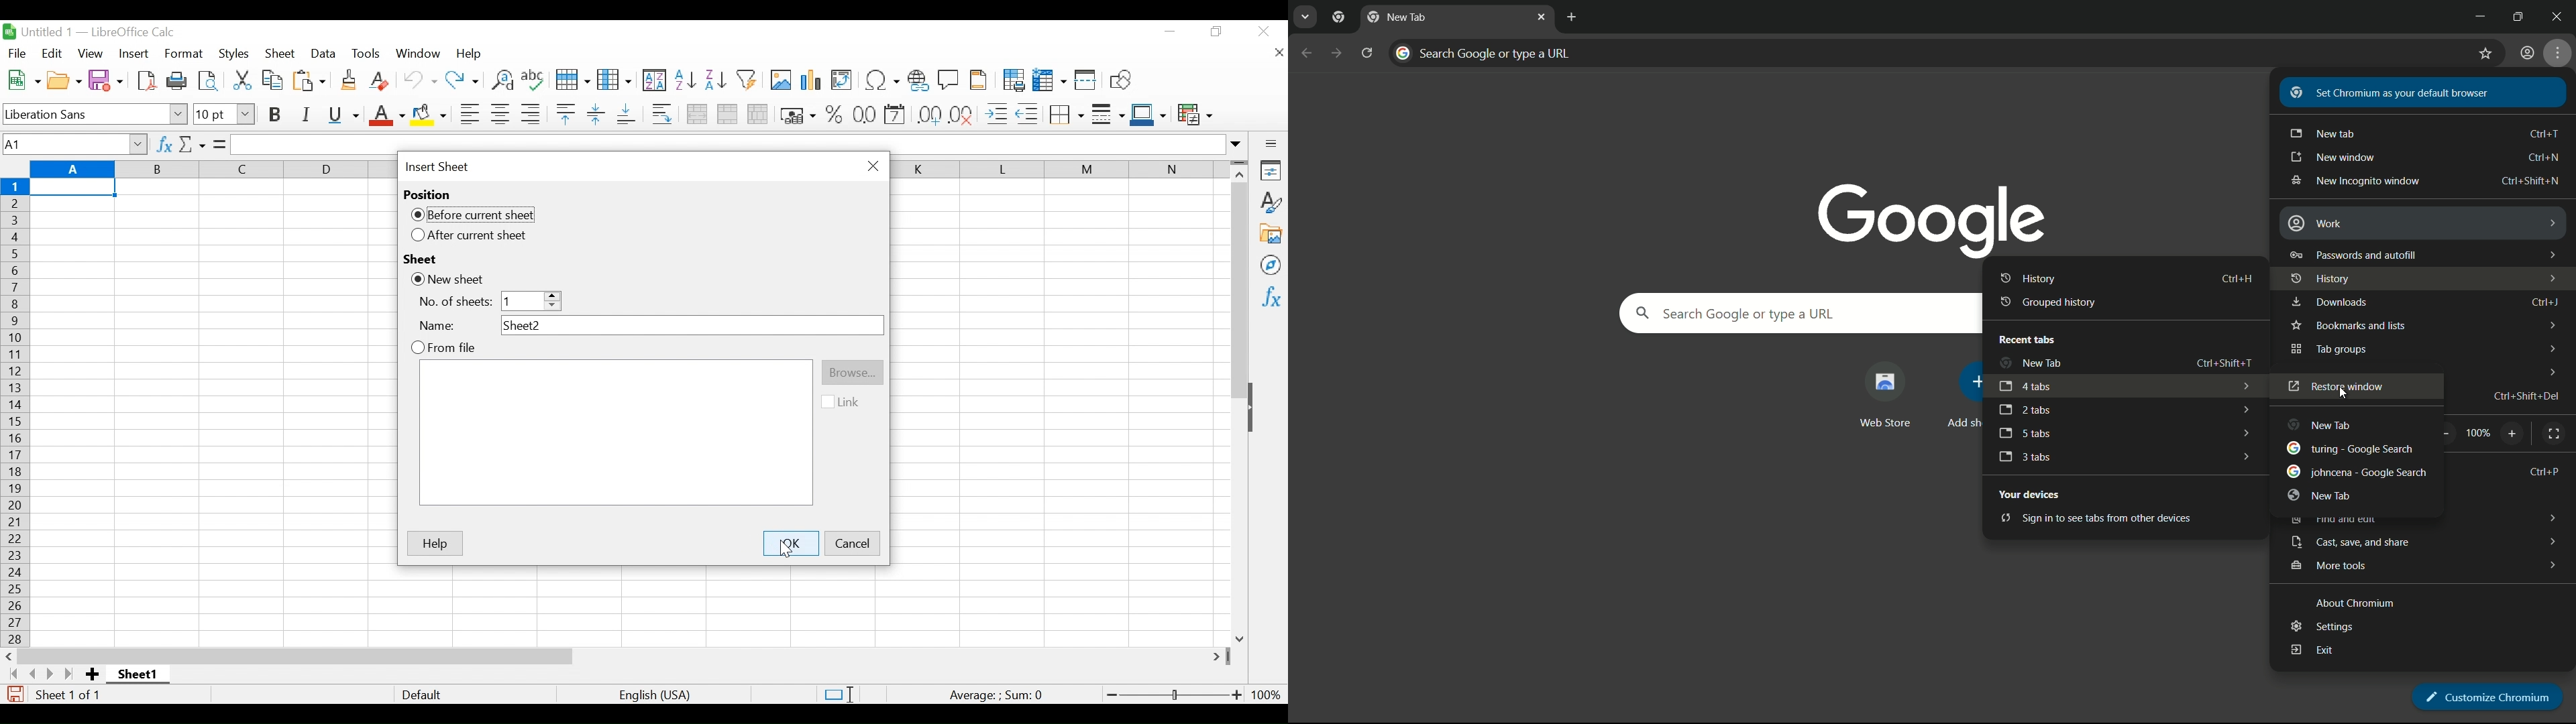 This screenshot has width=2576, height=728. What do you see at coordinates (1367, 52) in the screenshot?
I see `reload` at bounding box center [1367, 52].